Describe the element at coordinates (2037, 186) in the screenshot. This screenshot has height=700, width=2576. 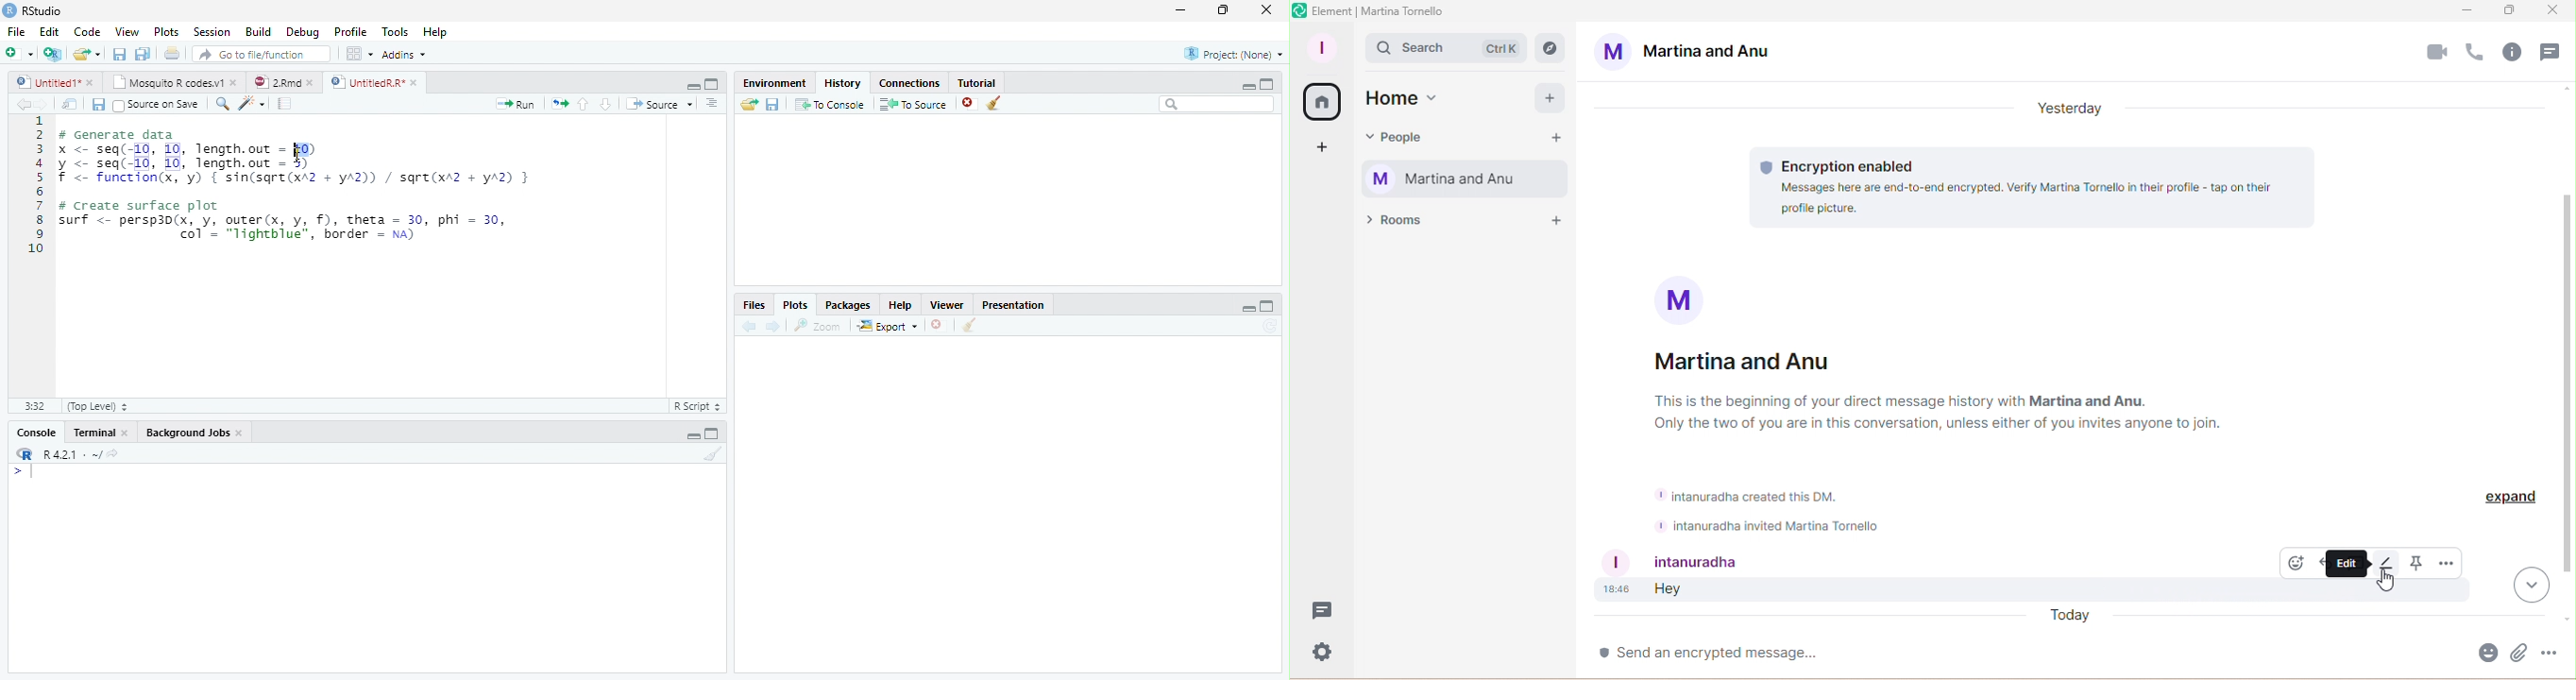
I see `Encryption information` at that location.